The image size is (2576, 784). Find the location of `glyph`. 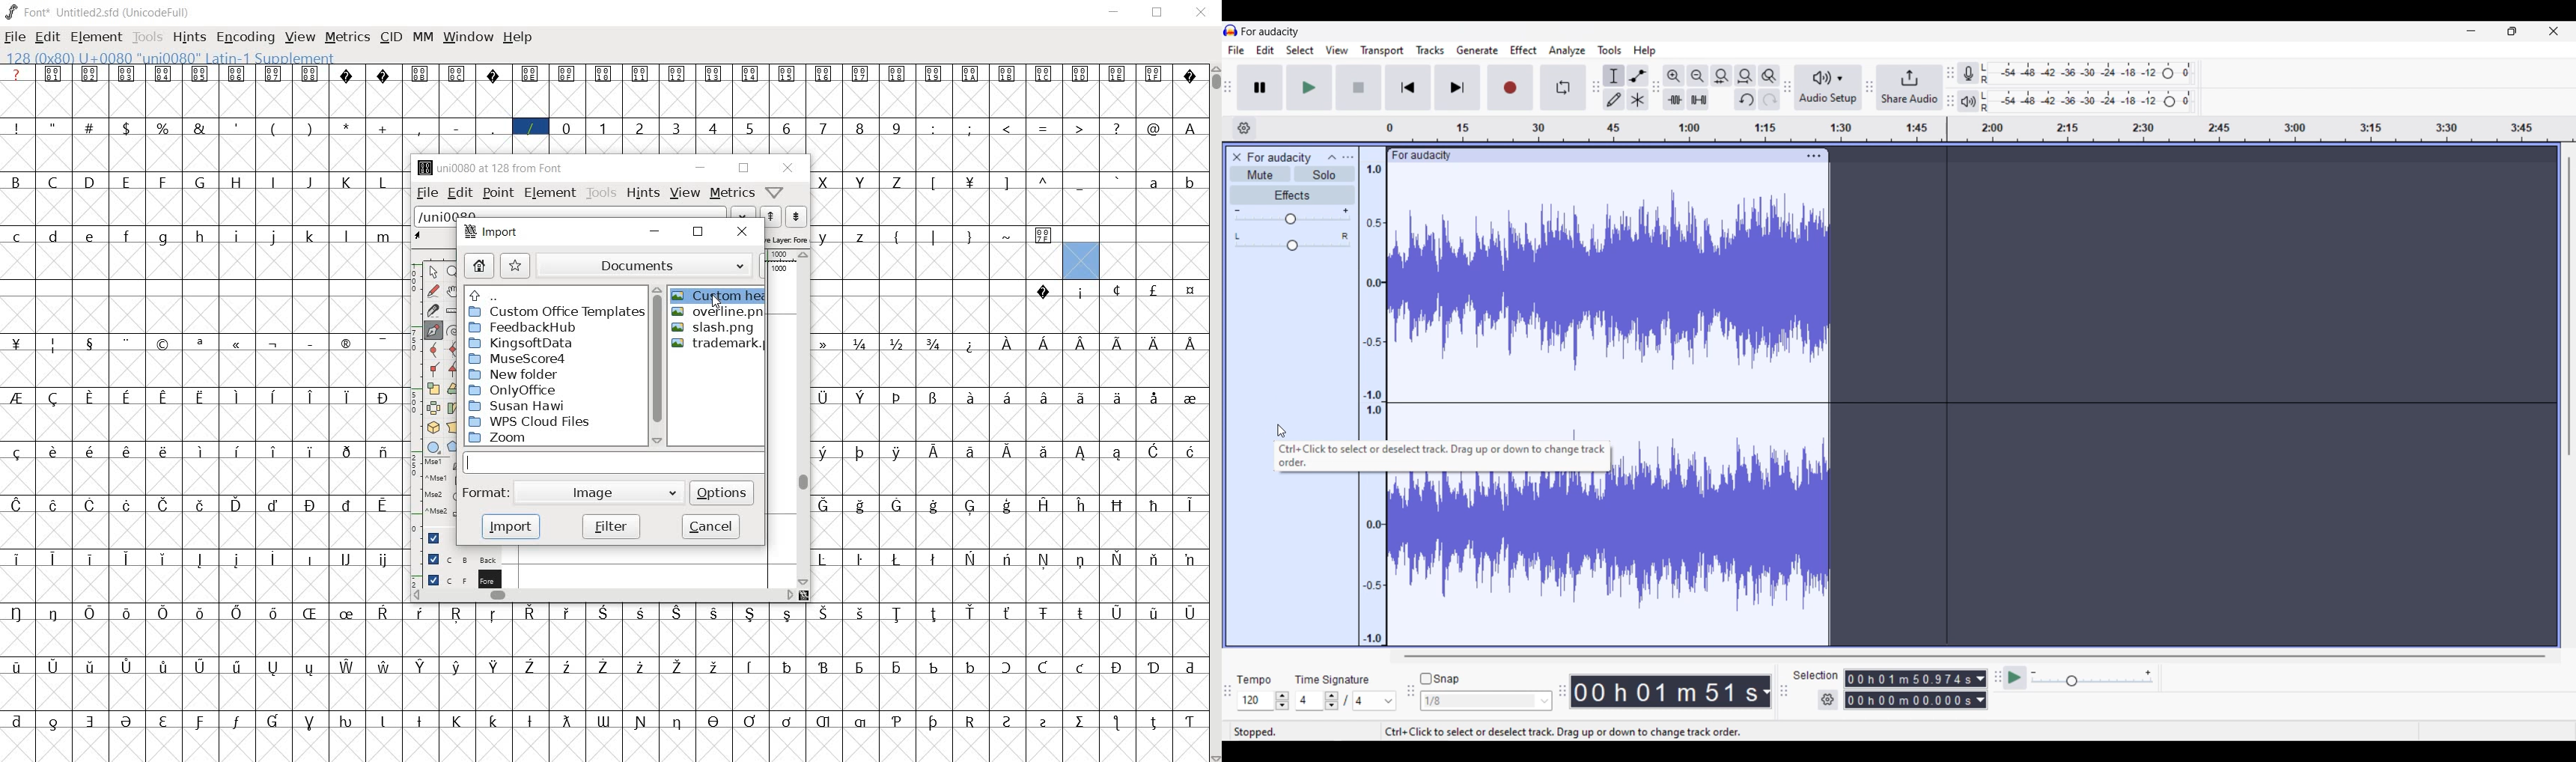

glyph is located at coordinates (344, 344).